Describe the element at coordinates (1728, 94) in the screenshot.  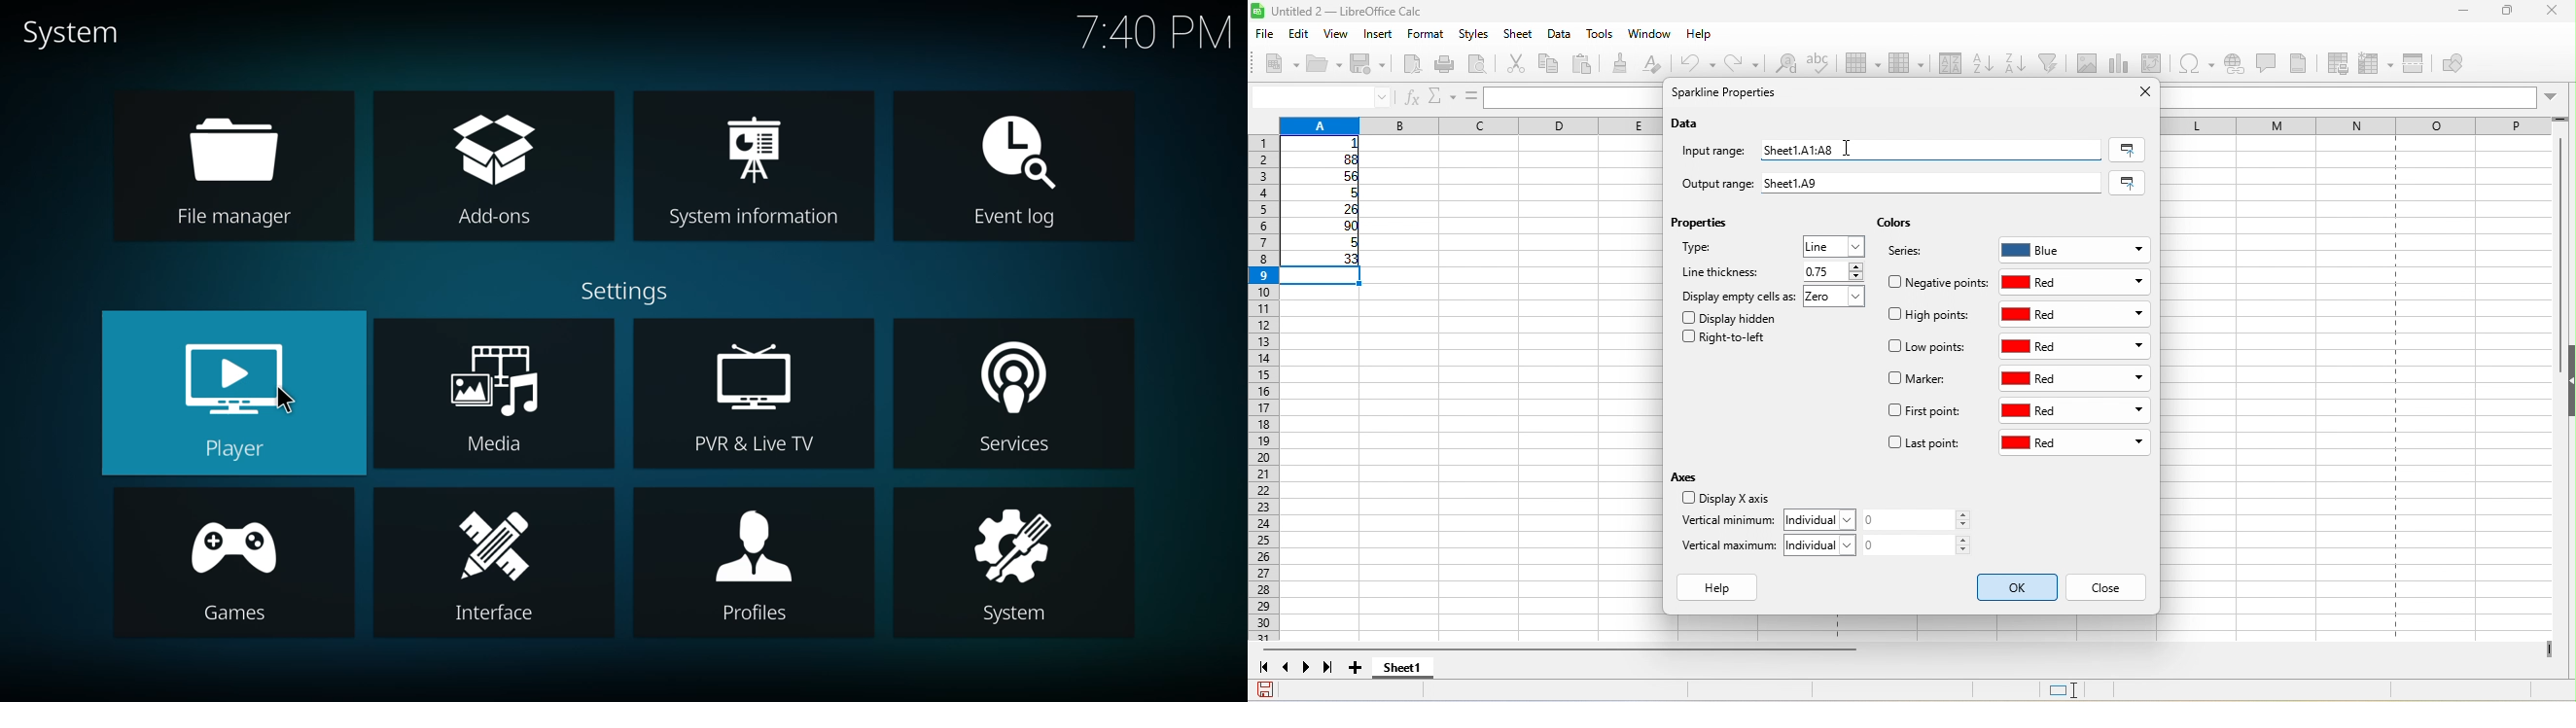
I see `sparkline properties` at that location.